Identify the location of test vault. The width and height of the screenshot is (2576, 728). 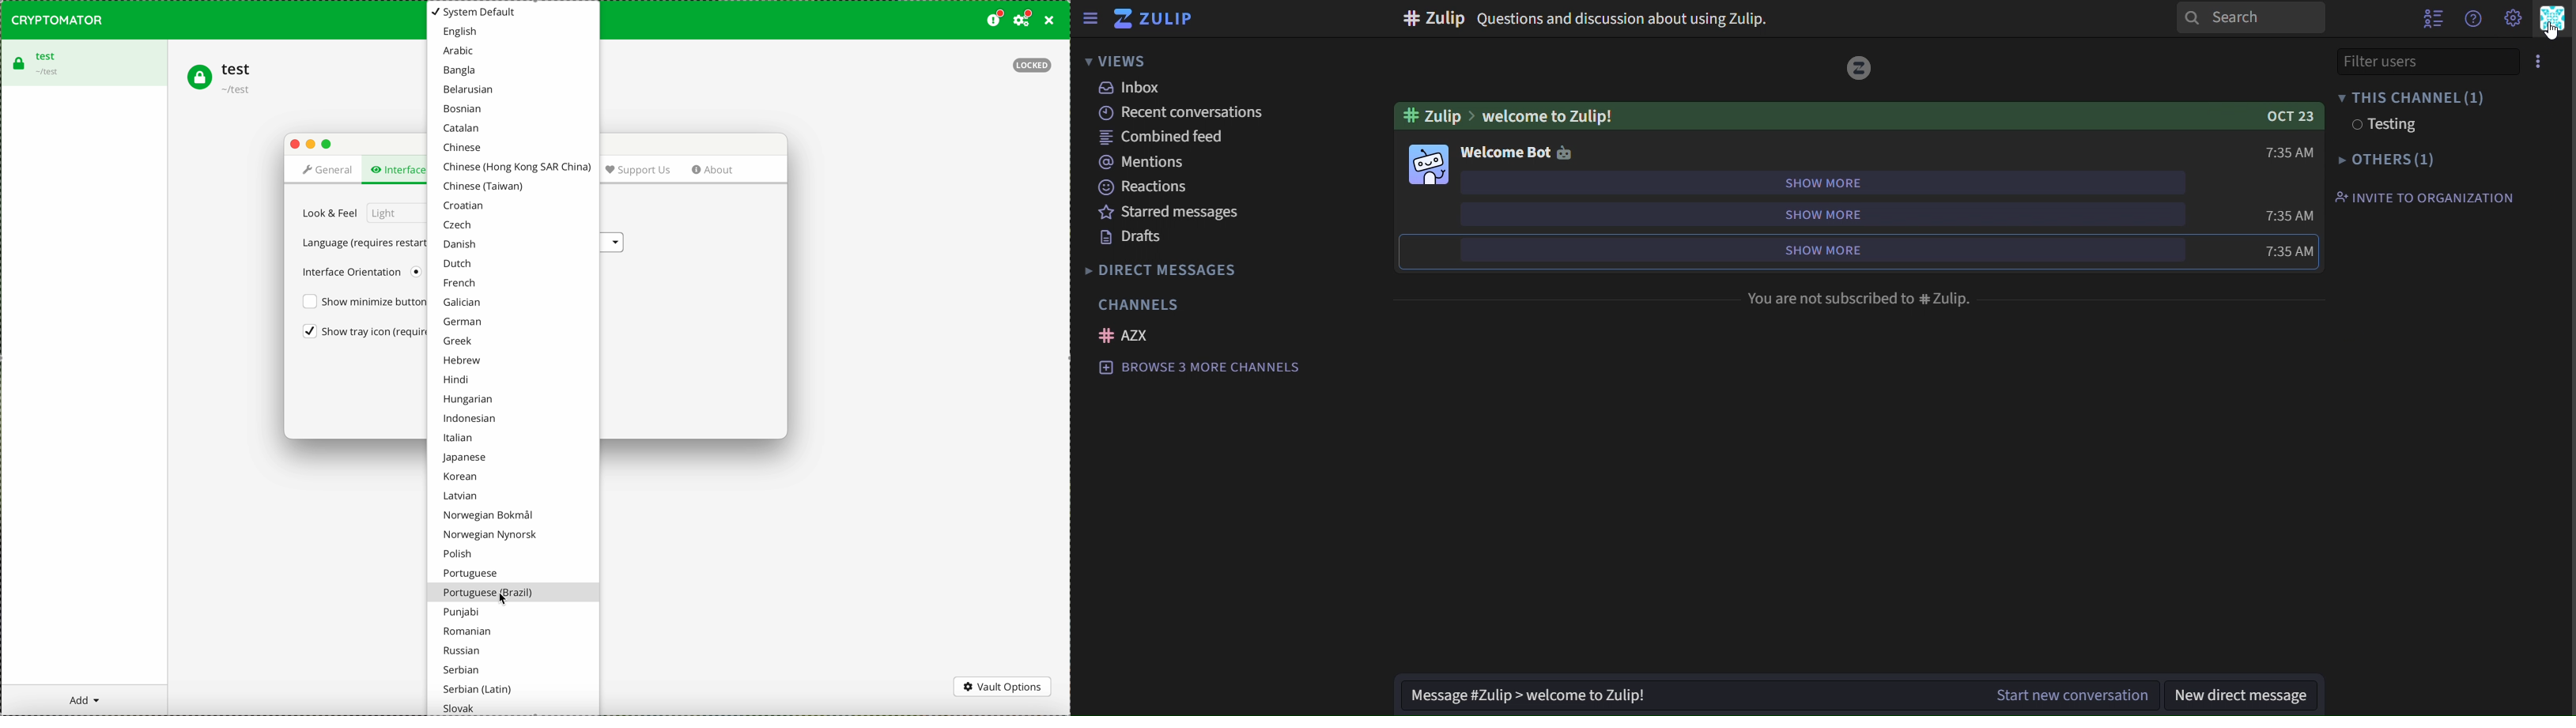
(220, 78).